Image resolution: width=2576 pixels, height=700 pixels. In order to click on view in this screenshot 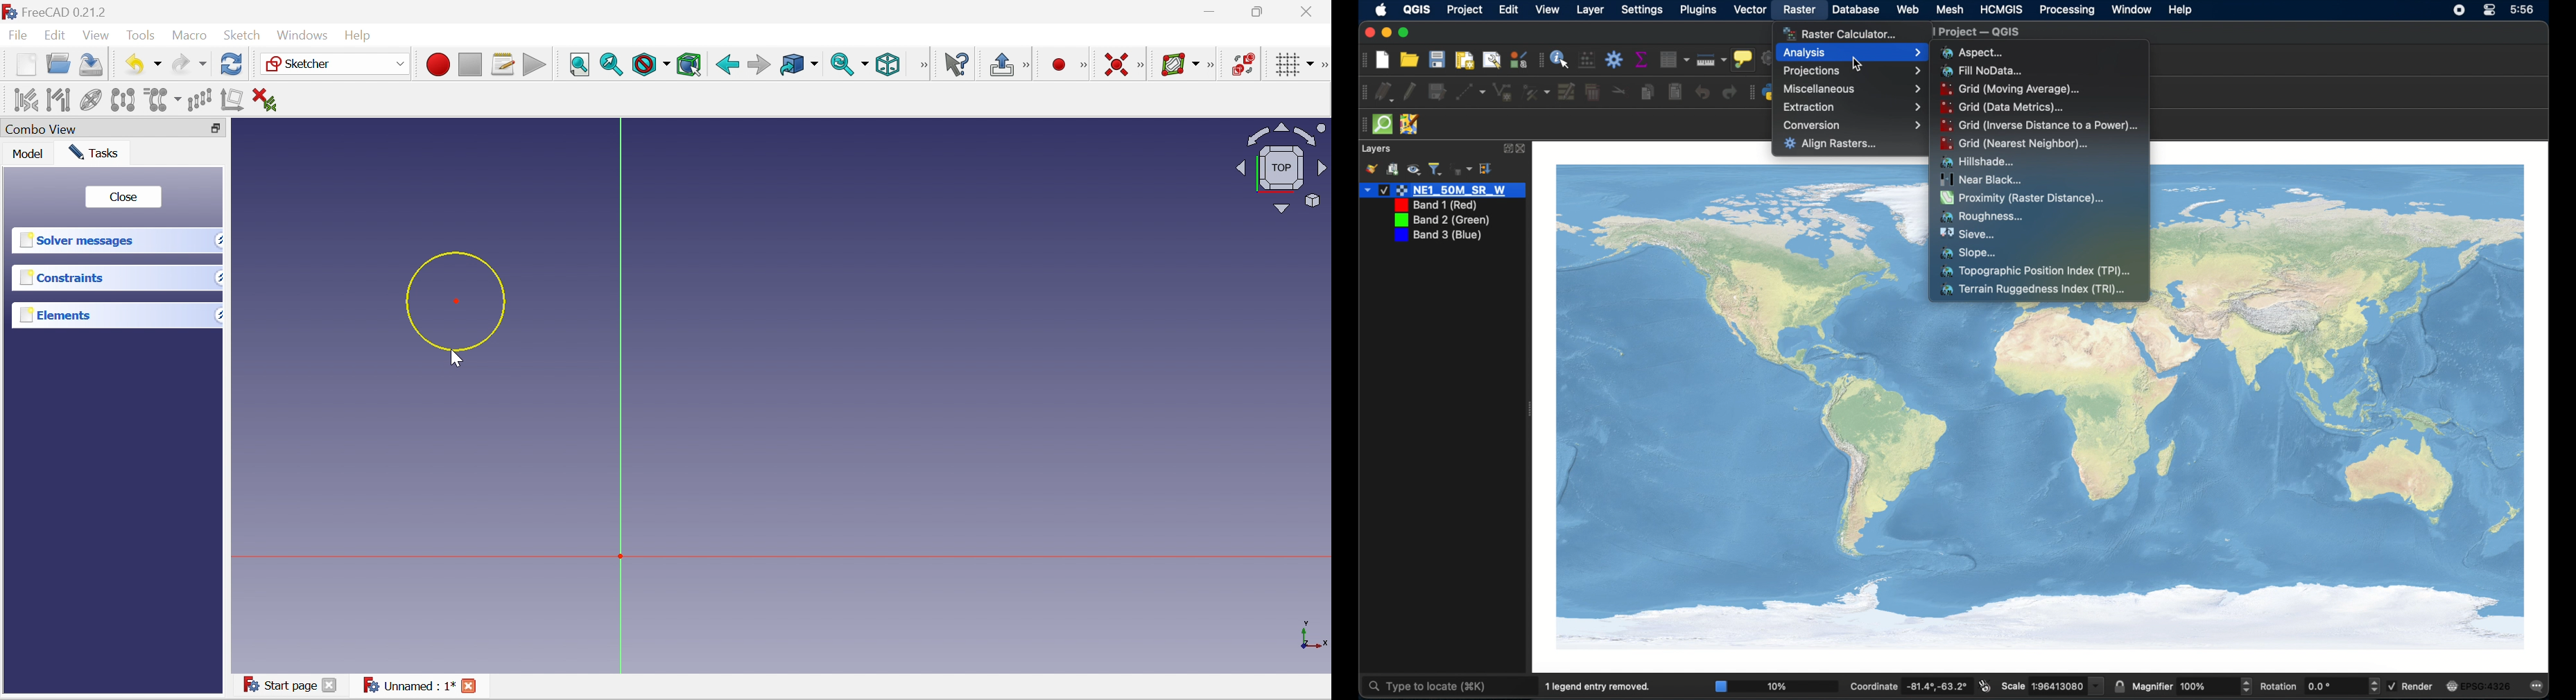, I will do `click(1549, 10)`.